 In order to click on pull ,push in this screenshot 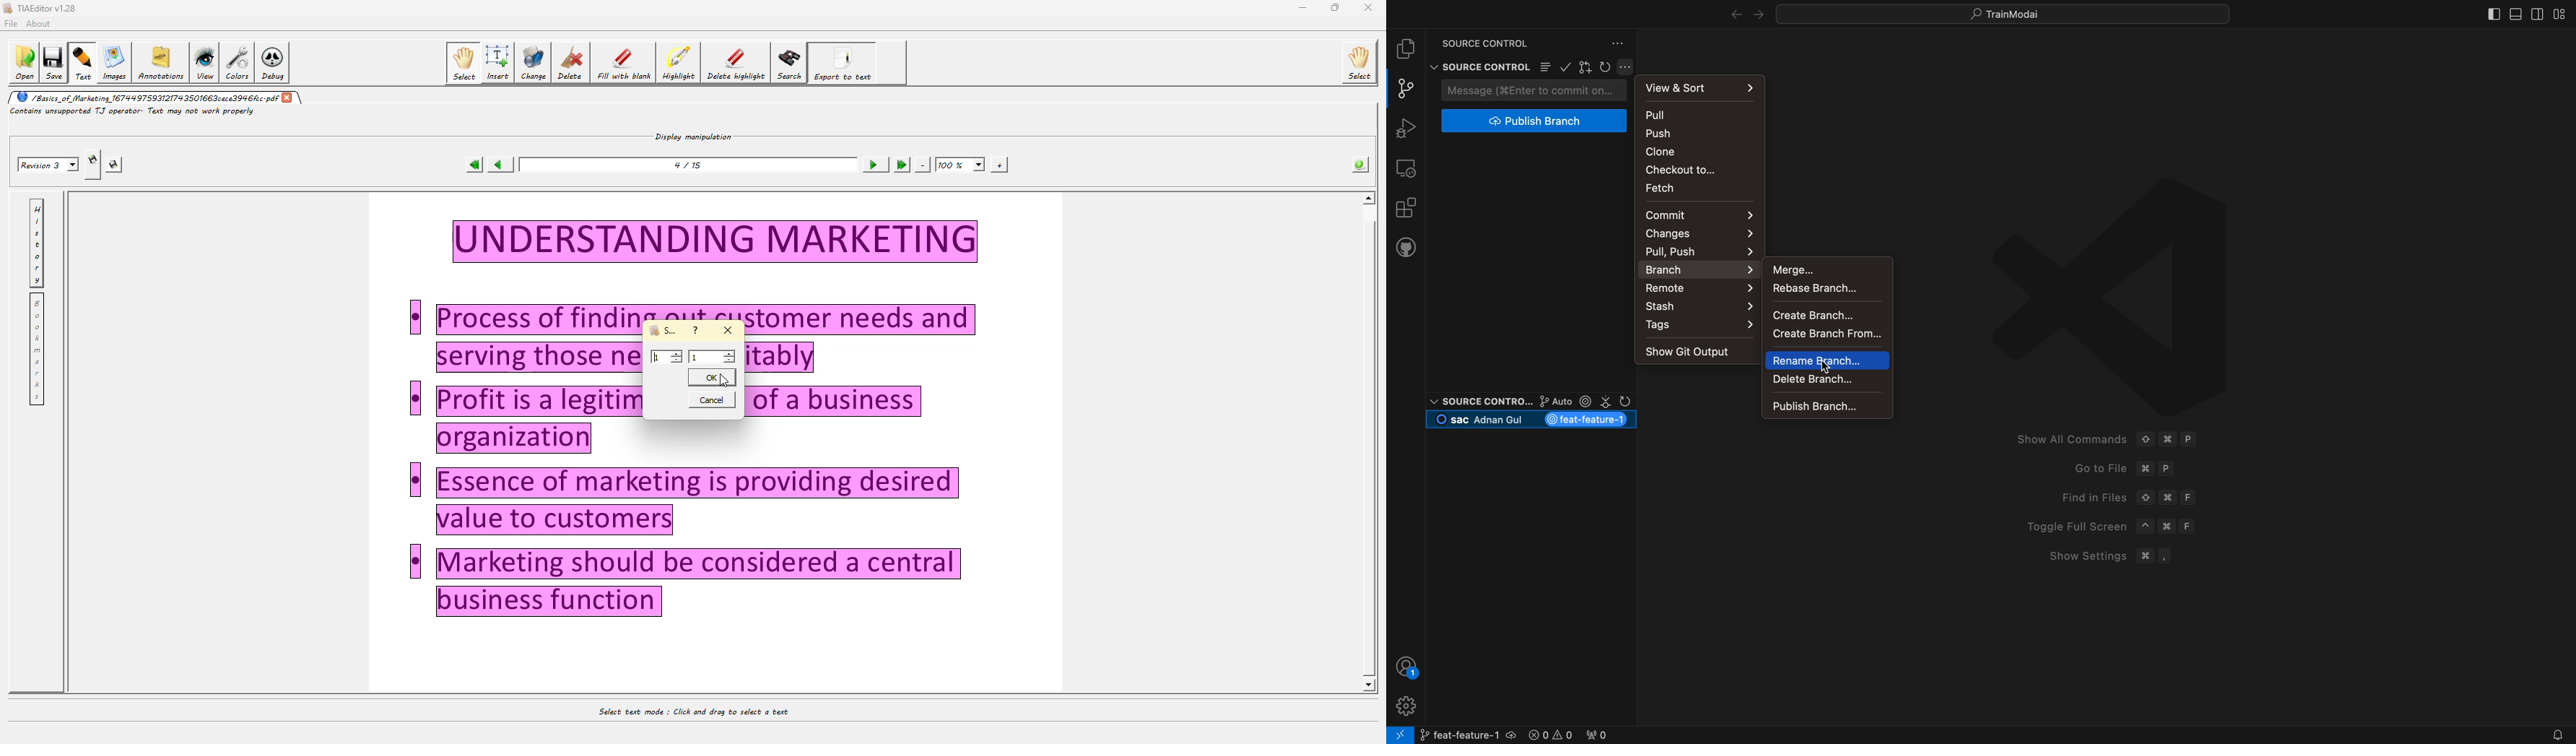, I will do `click(1702, 250)`.